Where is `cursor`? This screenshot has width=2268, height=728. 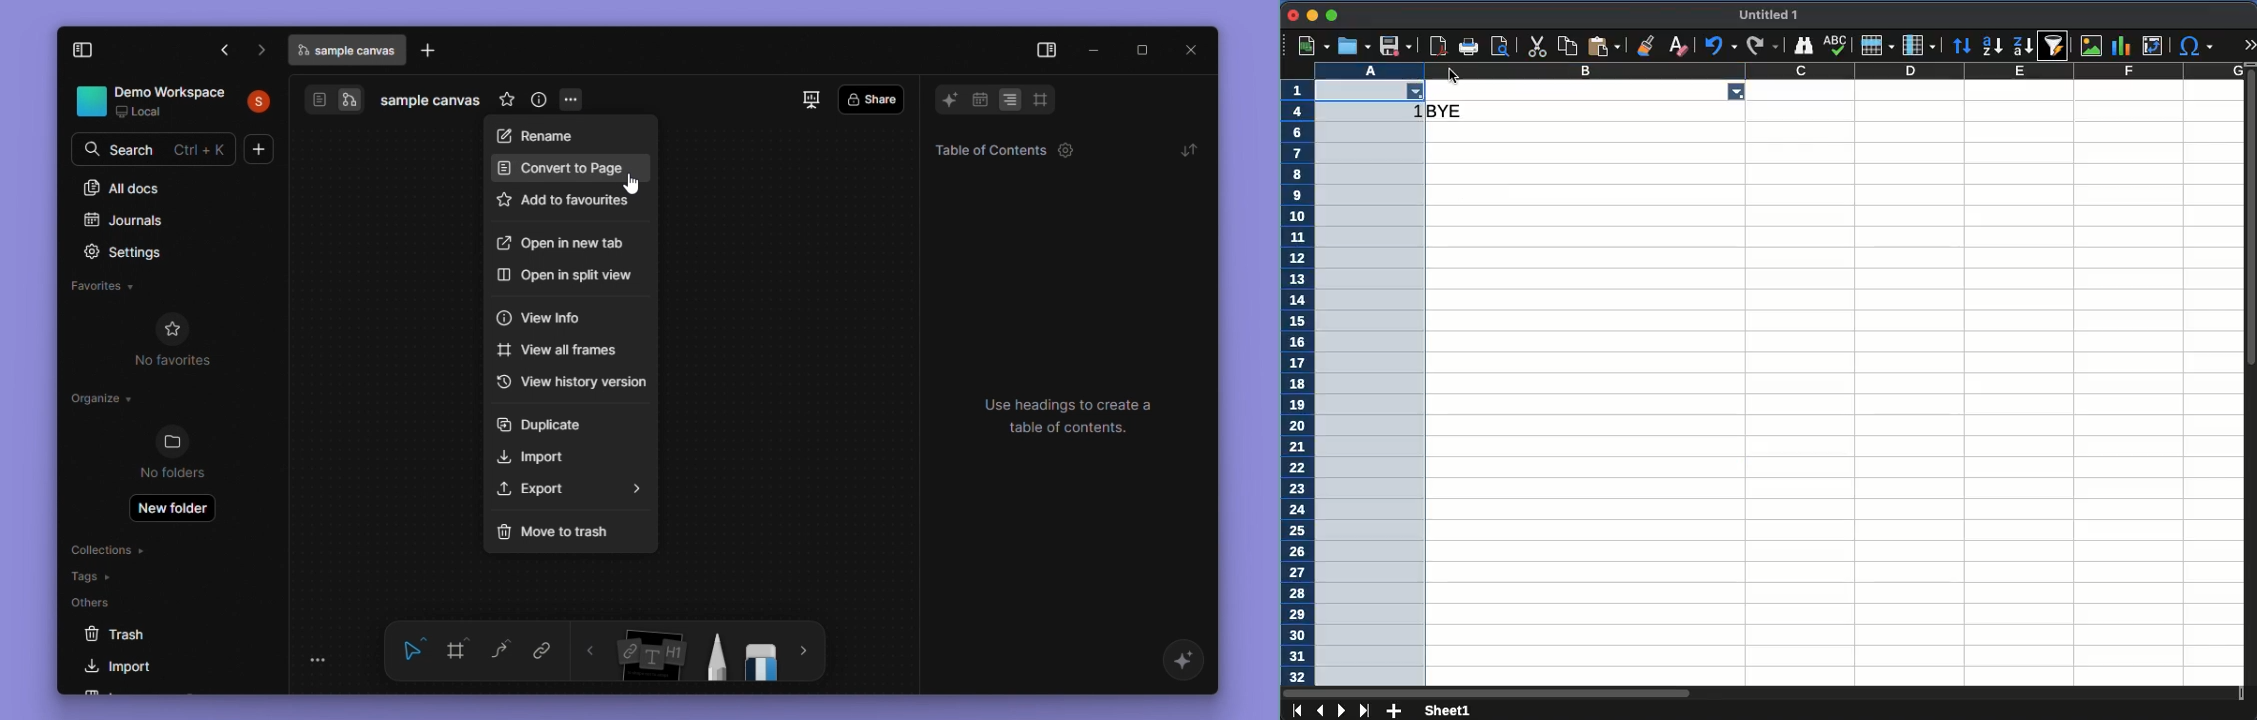 cursor is located at coordinates (633, 186).